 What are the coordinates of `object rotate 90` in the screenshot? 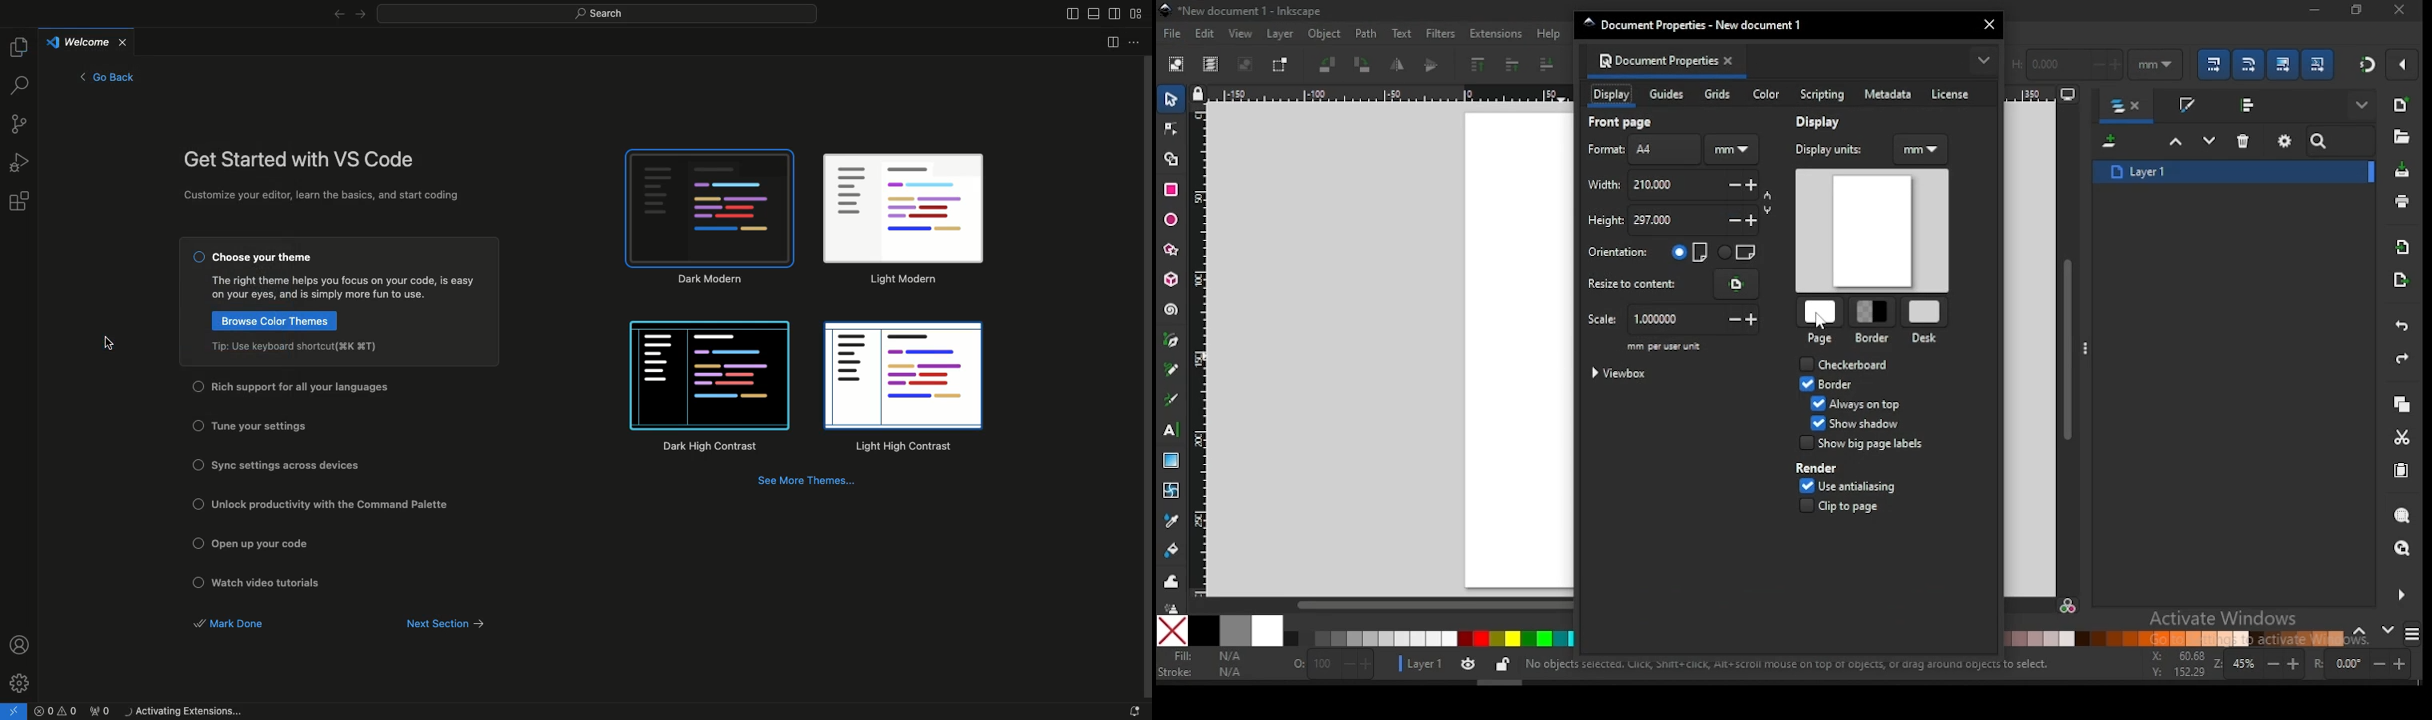 It's located at (1364, 65).